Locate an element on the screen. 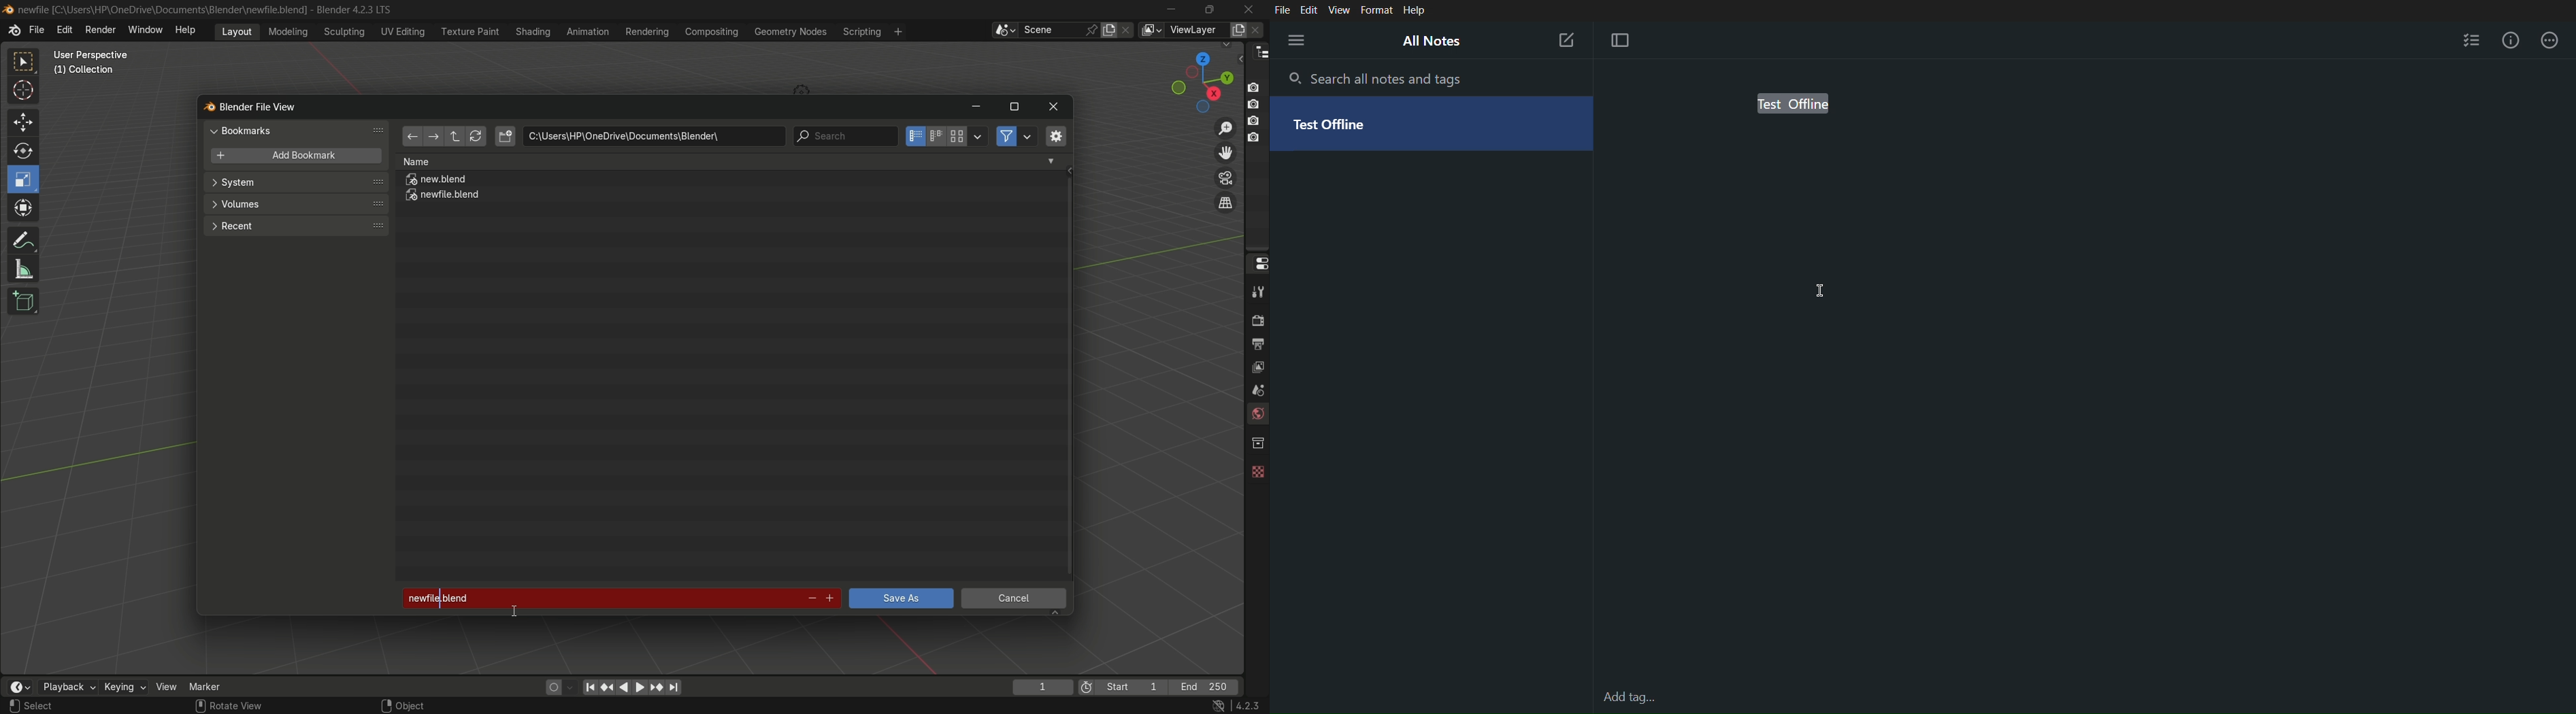 The image size is (2576, 728). Focus Mode is located at coordinates (1625, 41).